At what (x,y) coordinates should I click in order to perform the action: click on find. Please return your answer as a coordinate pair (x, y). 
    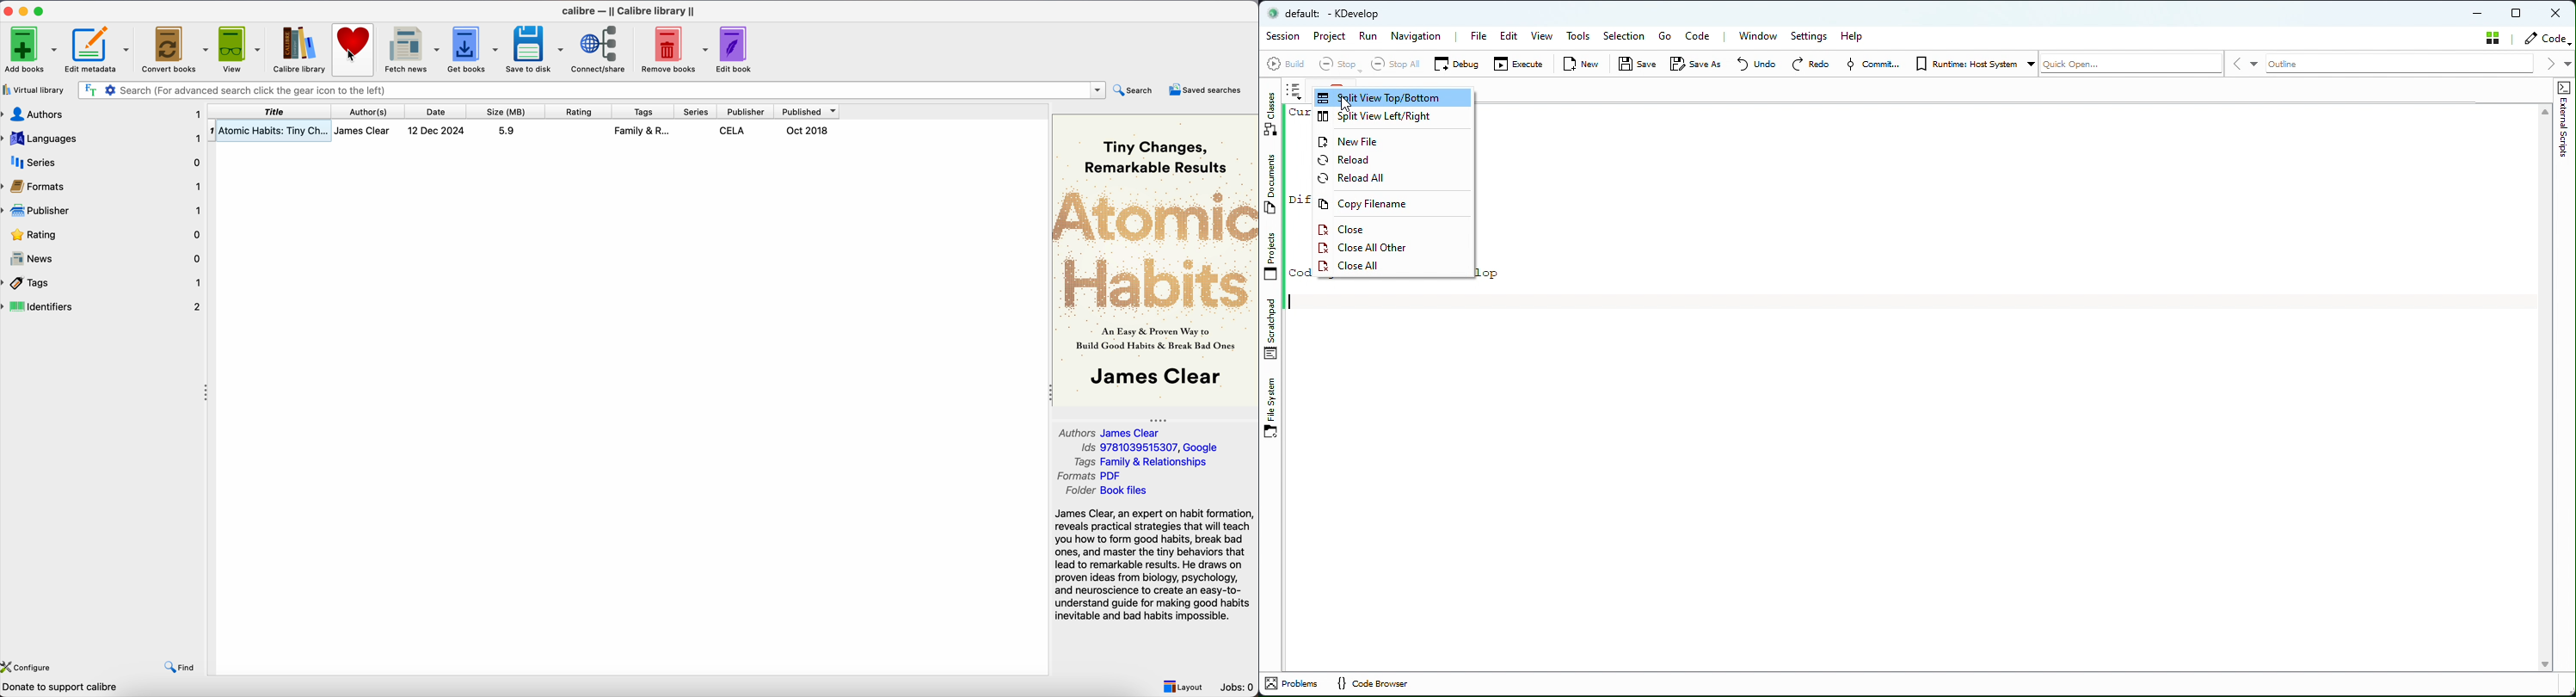
    Looking at the image, I should click on (178, 666).